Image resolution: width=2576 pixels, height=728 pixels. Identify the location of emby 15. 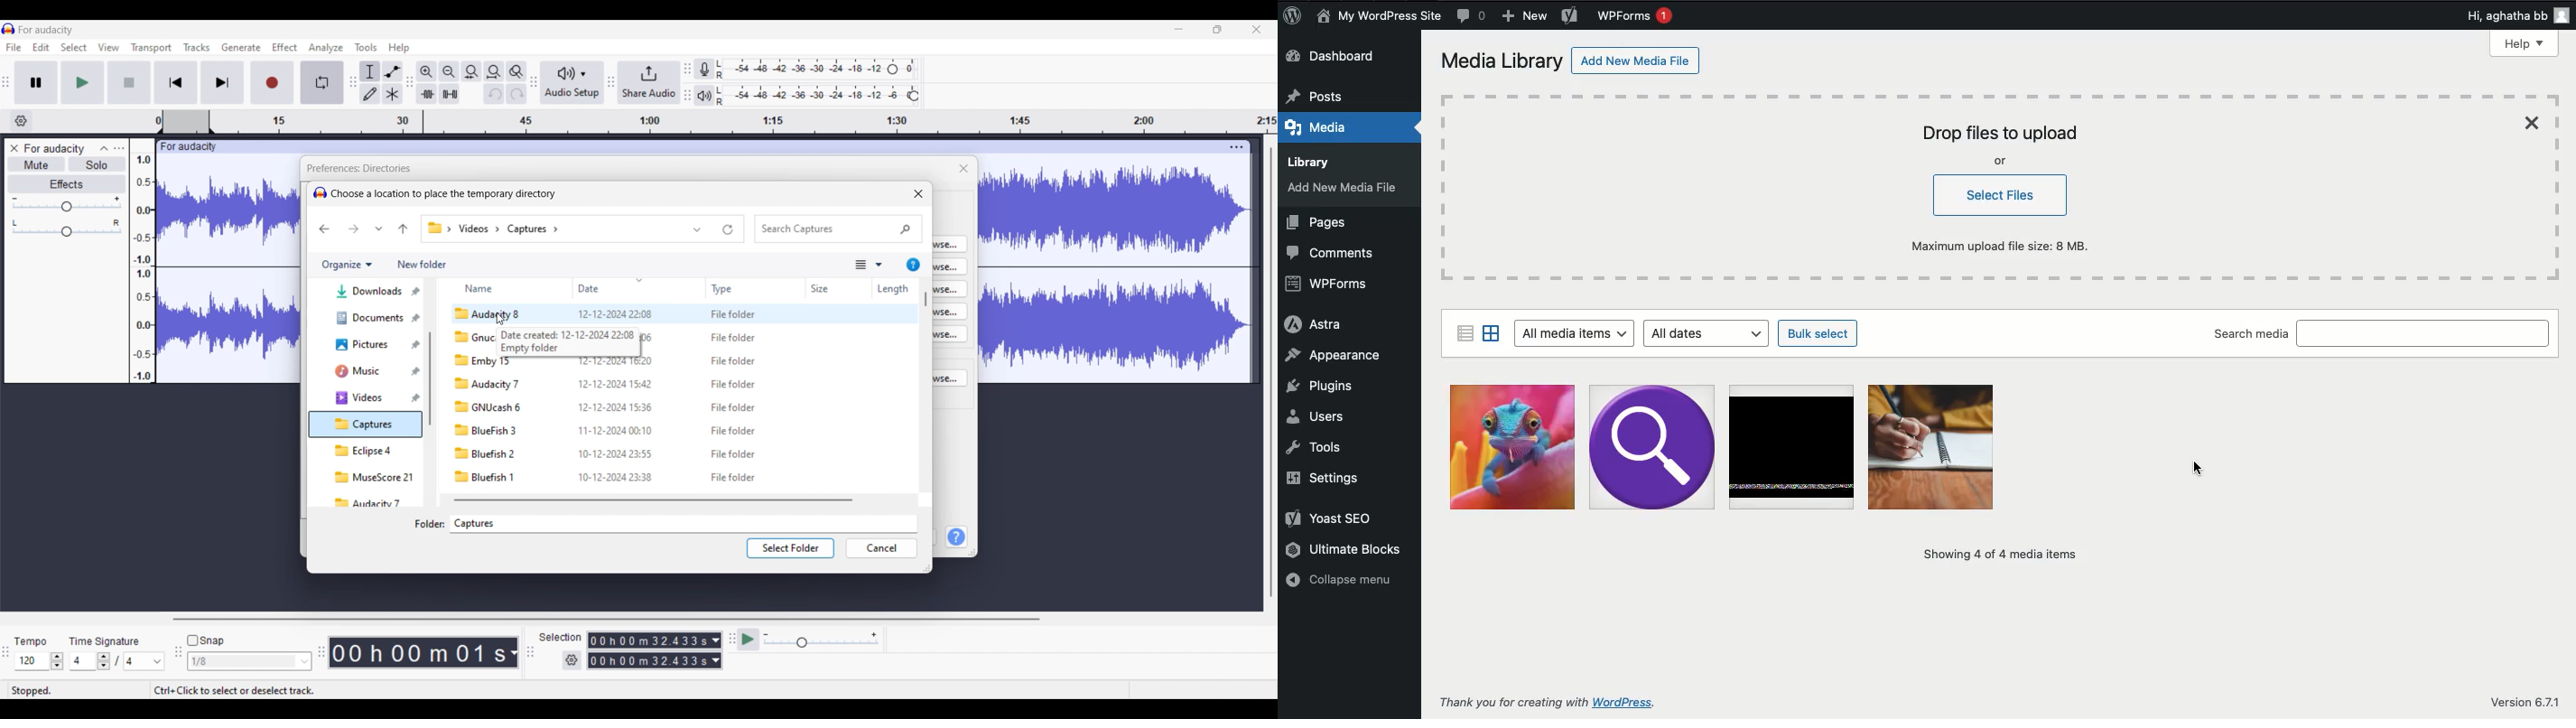
(482, 361).